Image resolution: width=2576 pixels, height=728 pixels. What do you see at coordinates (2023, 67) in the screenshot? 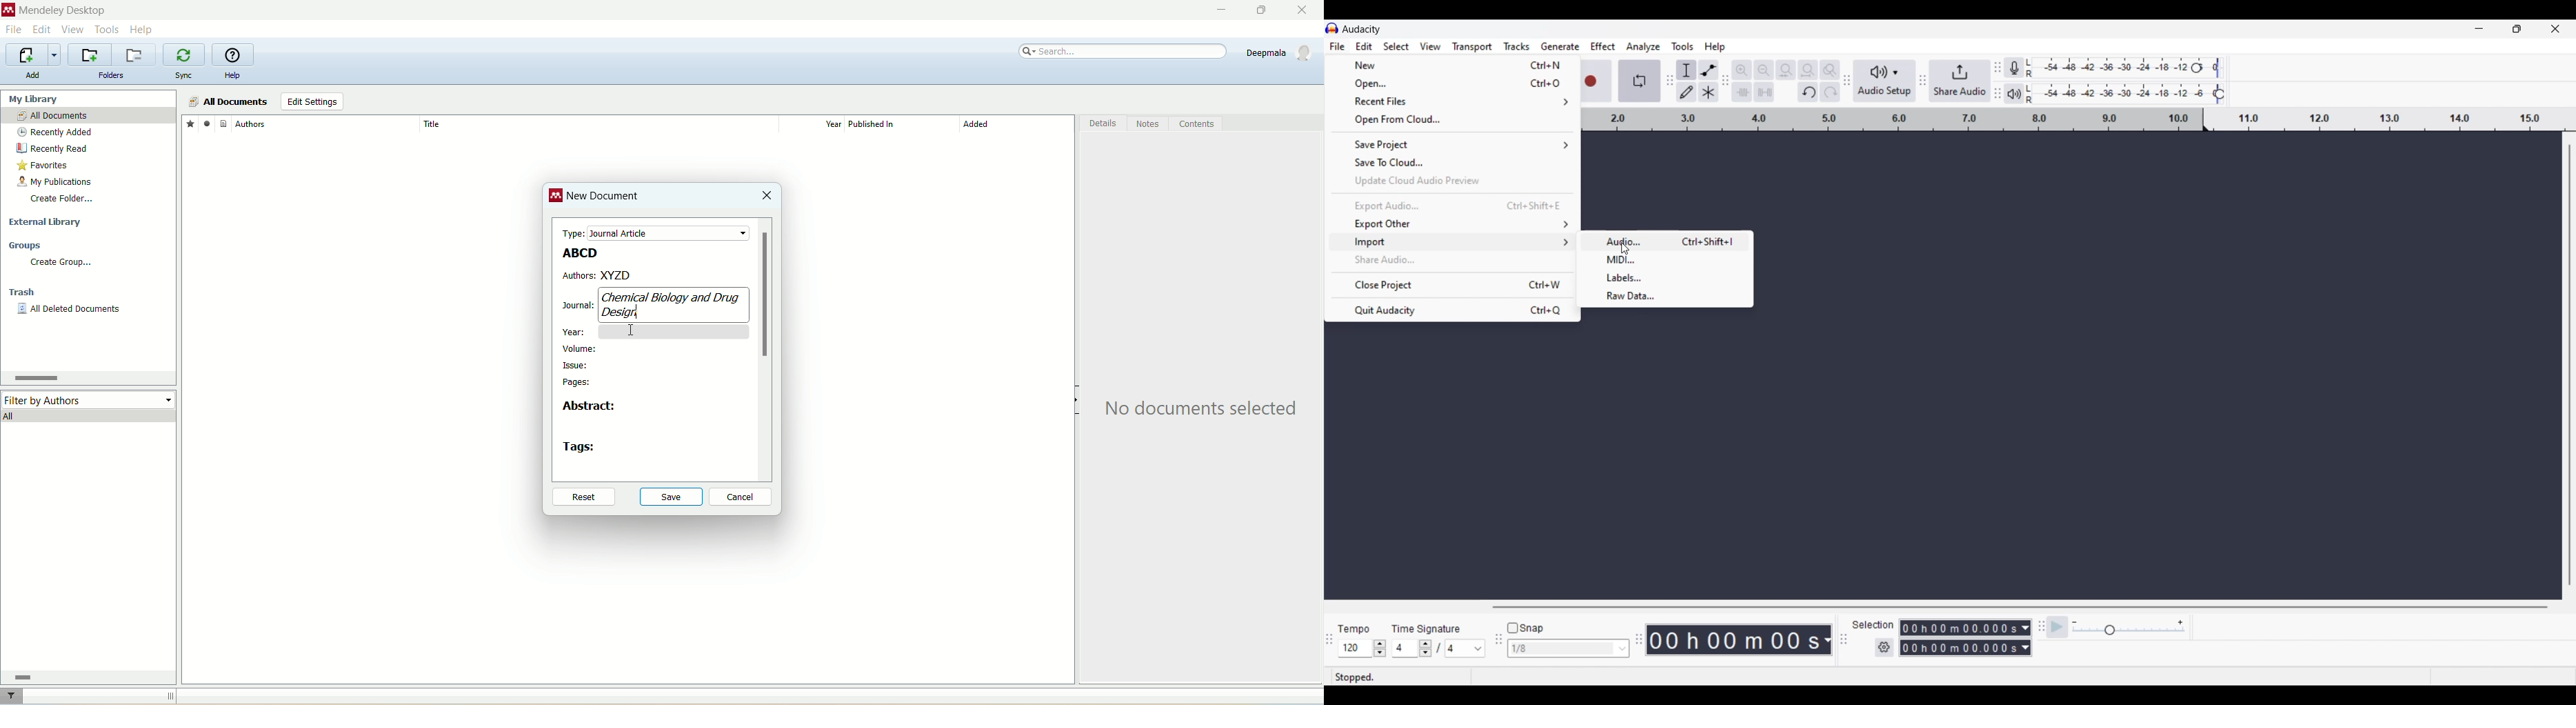
I see `Record meter` at bounding box center [2023, 67].